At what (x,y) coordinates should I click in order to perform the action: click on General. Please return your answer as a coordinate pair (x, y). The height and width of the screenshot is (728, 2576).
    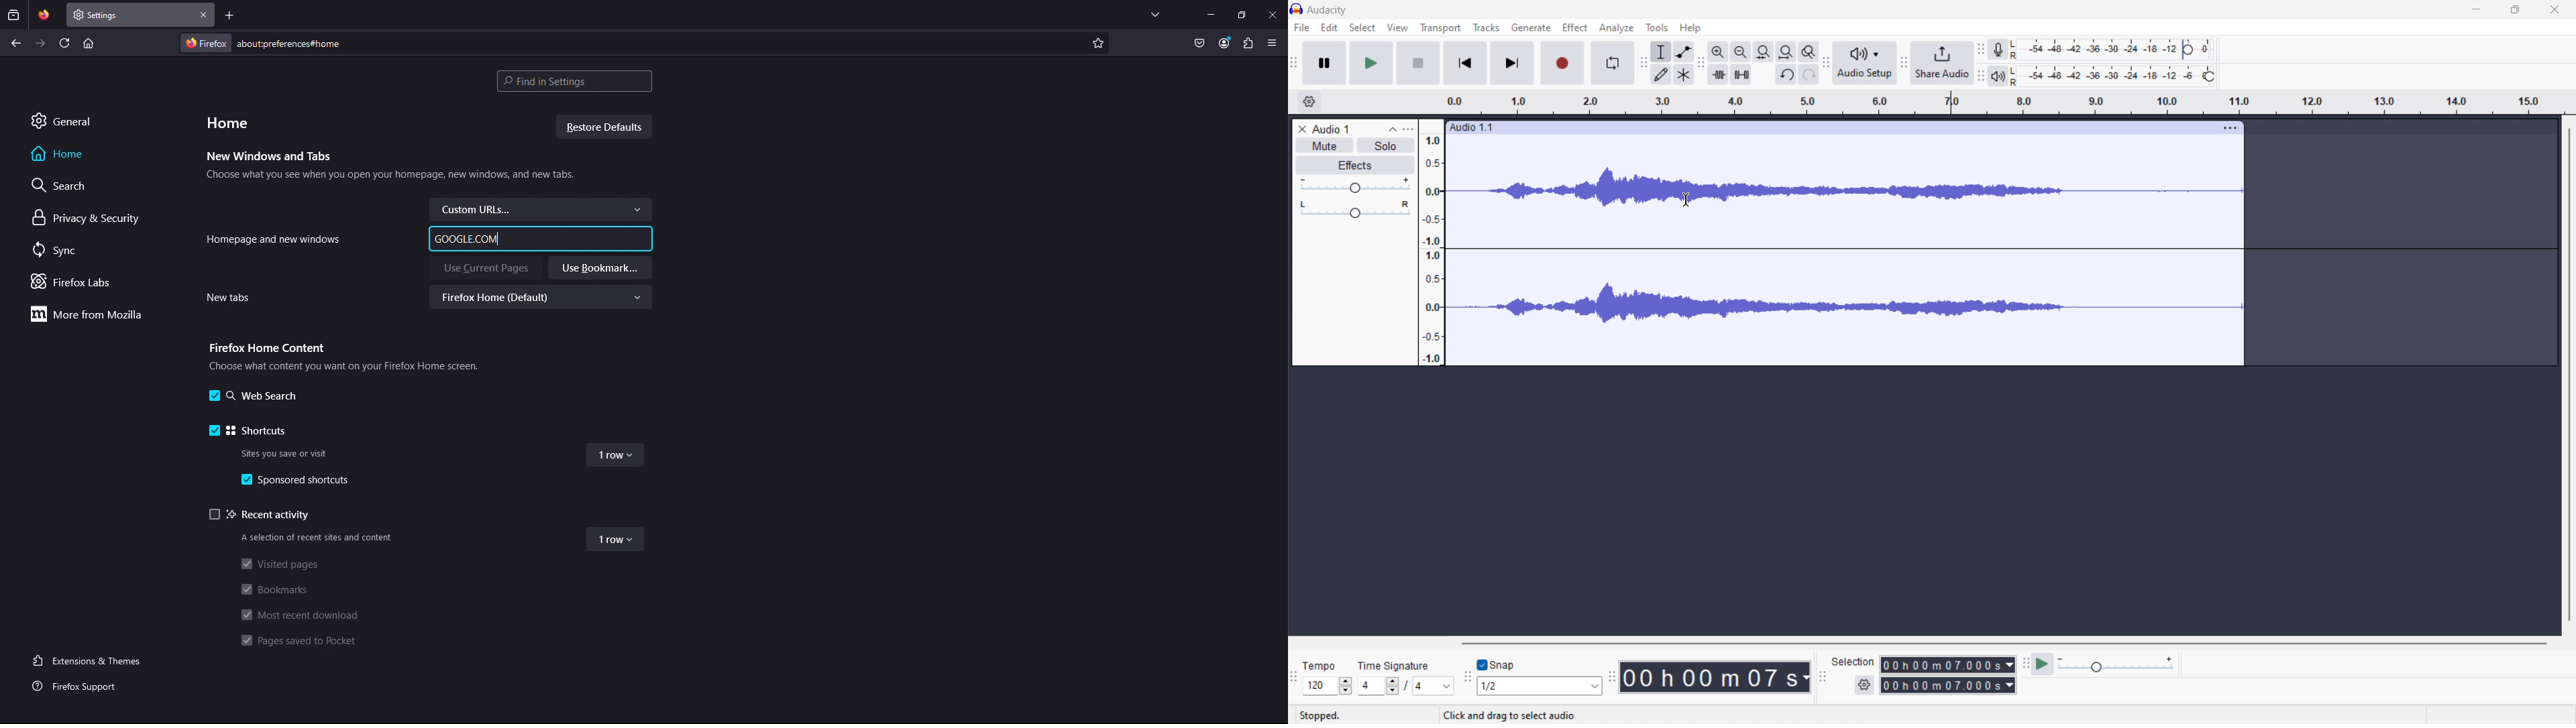
    Looking at the image, I should click on (61, 120).